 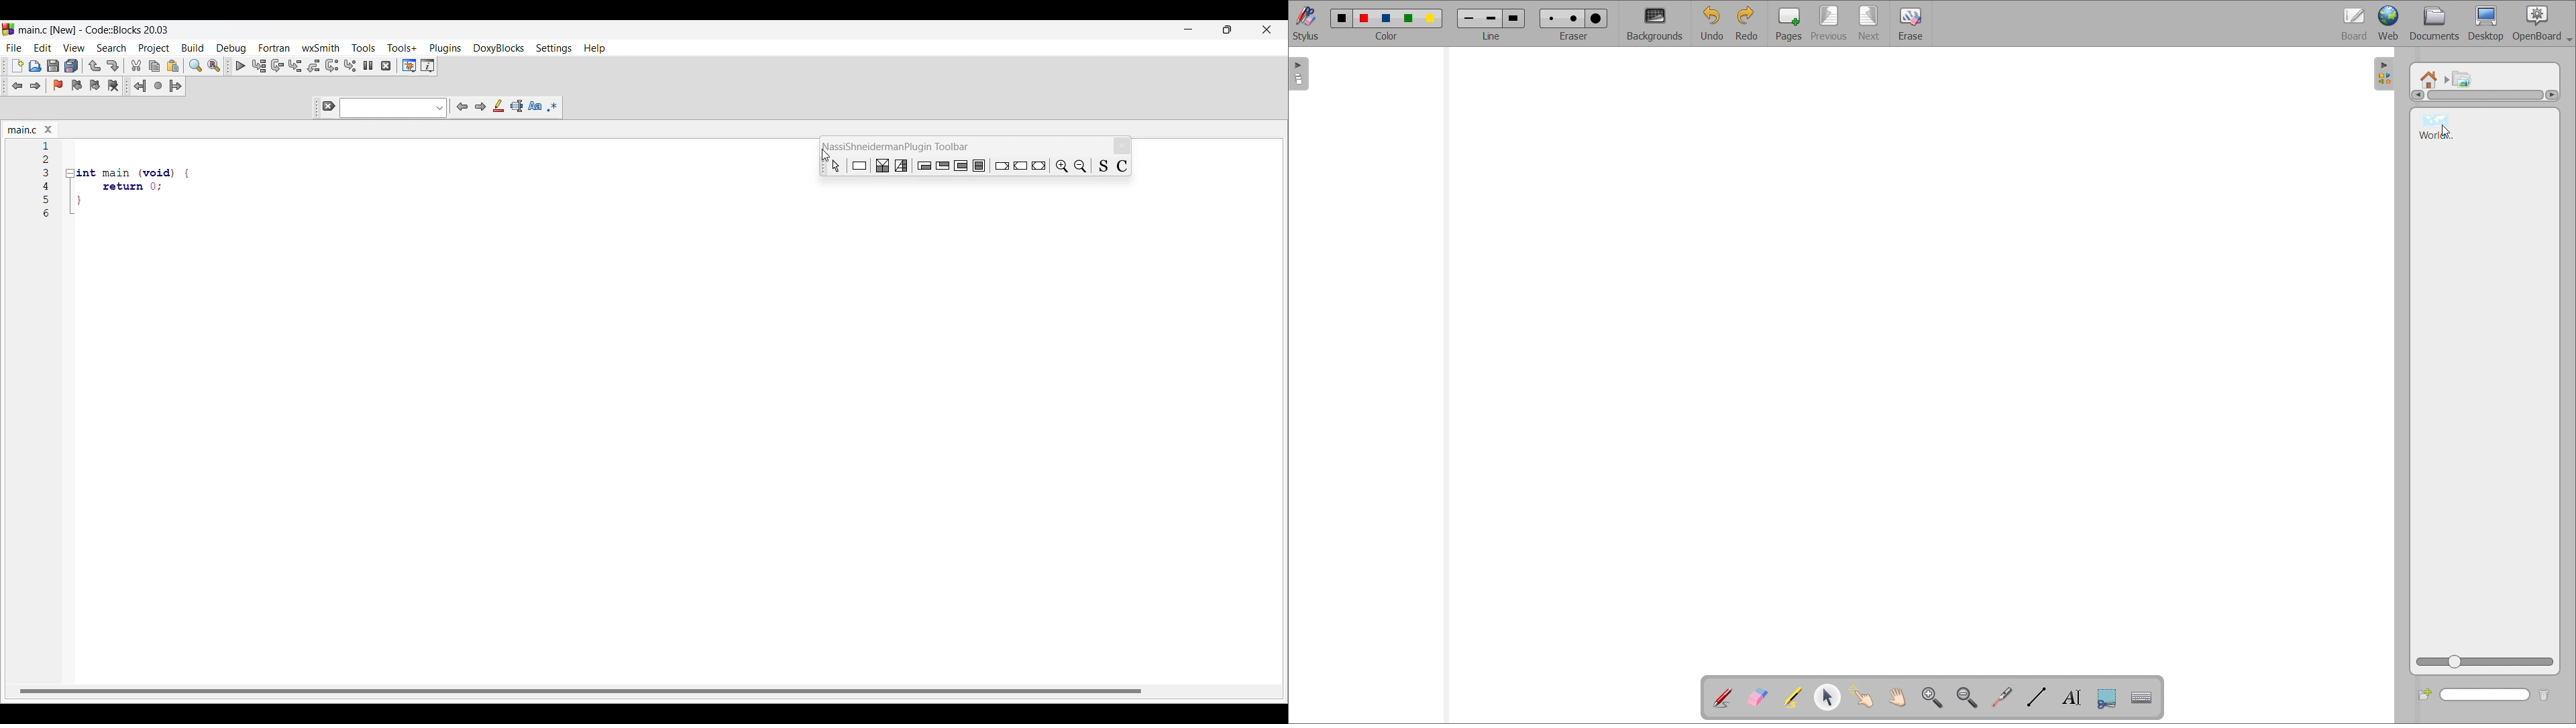 What do you see at coordinates (925, 165) in the screenshot?
I see `` at bounding box center [925, 165].